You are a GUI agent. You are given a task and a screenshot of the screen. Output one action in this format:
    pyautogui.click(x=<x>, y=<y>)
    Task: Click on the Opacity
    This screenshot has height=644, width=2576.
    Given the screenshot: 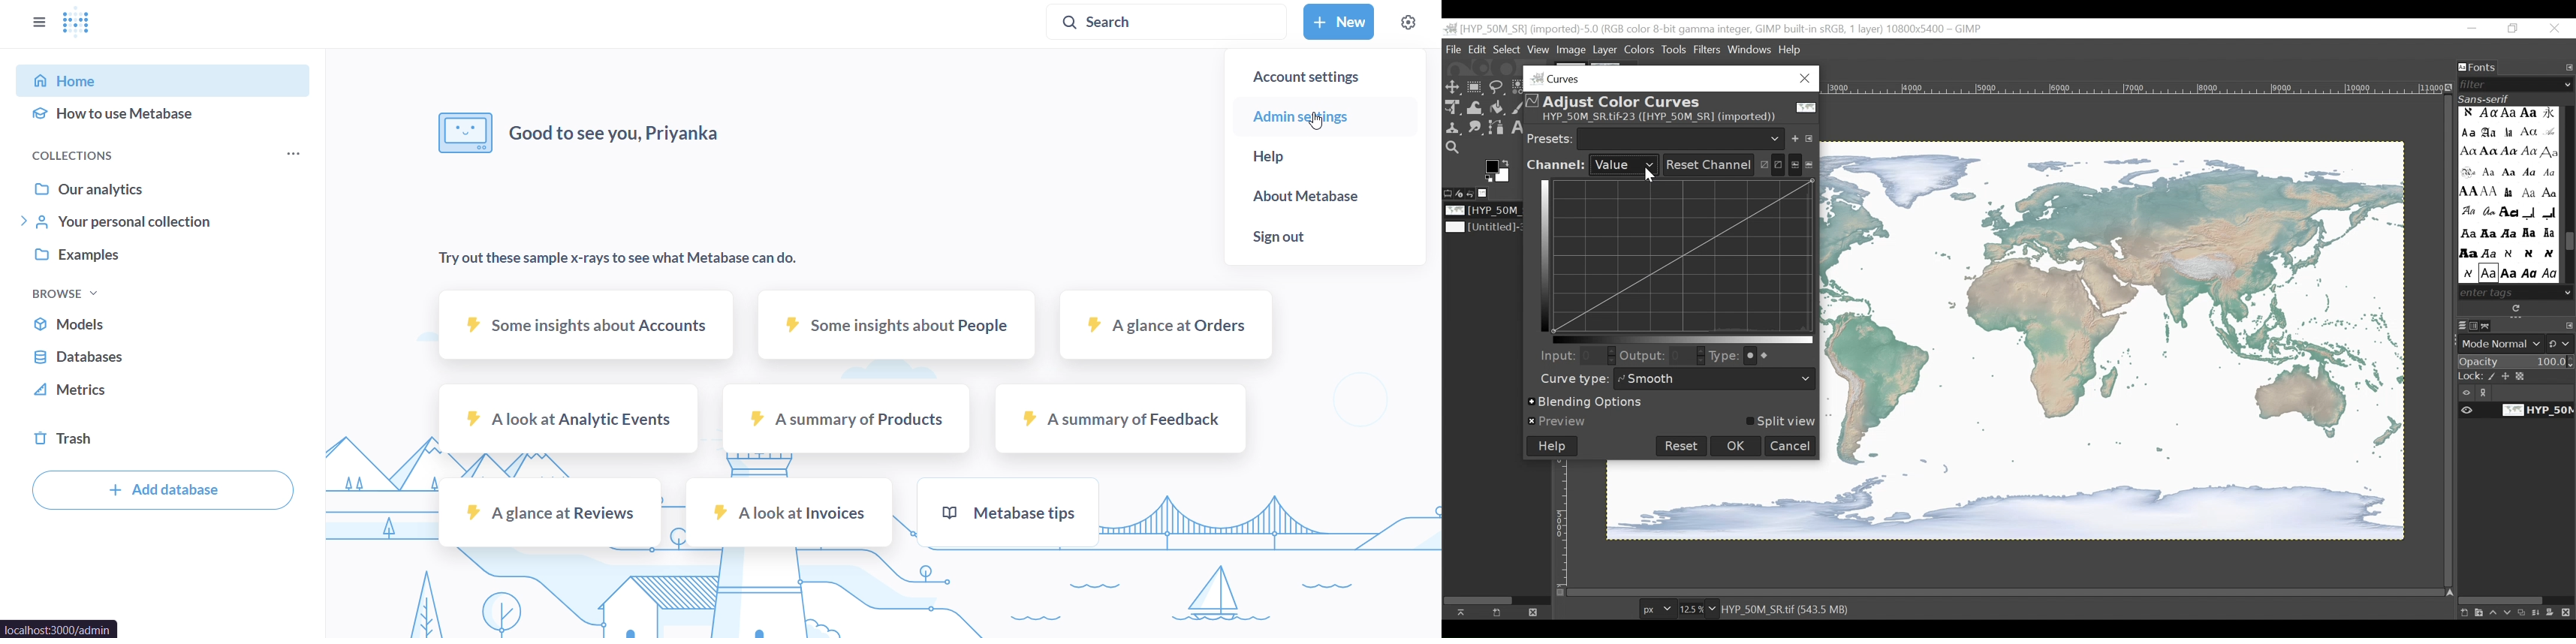 What is the action you would take?
    pyautogui.click(x=2516, y=363)
    